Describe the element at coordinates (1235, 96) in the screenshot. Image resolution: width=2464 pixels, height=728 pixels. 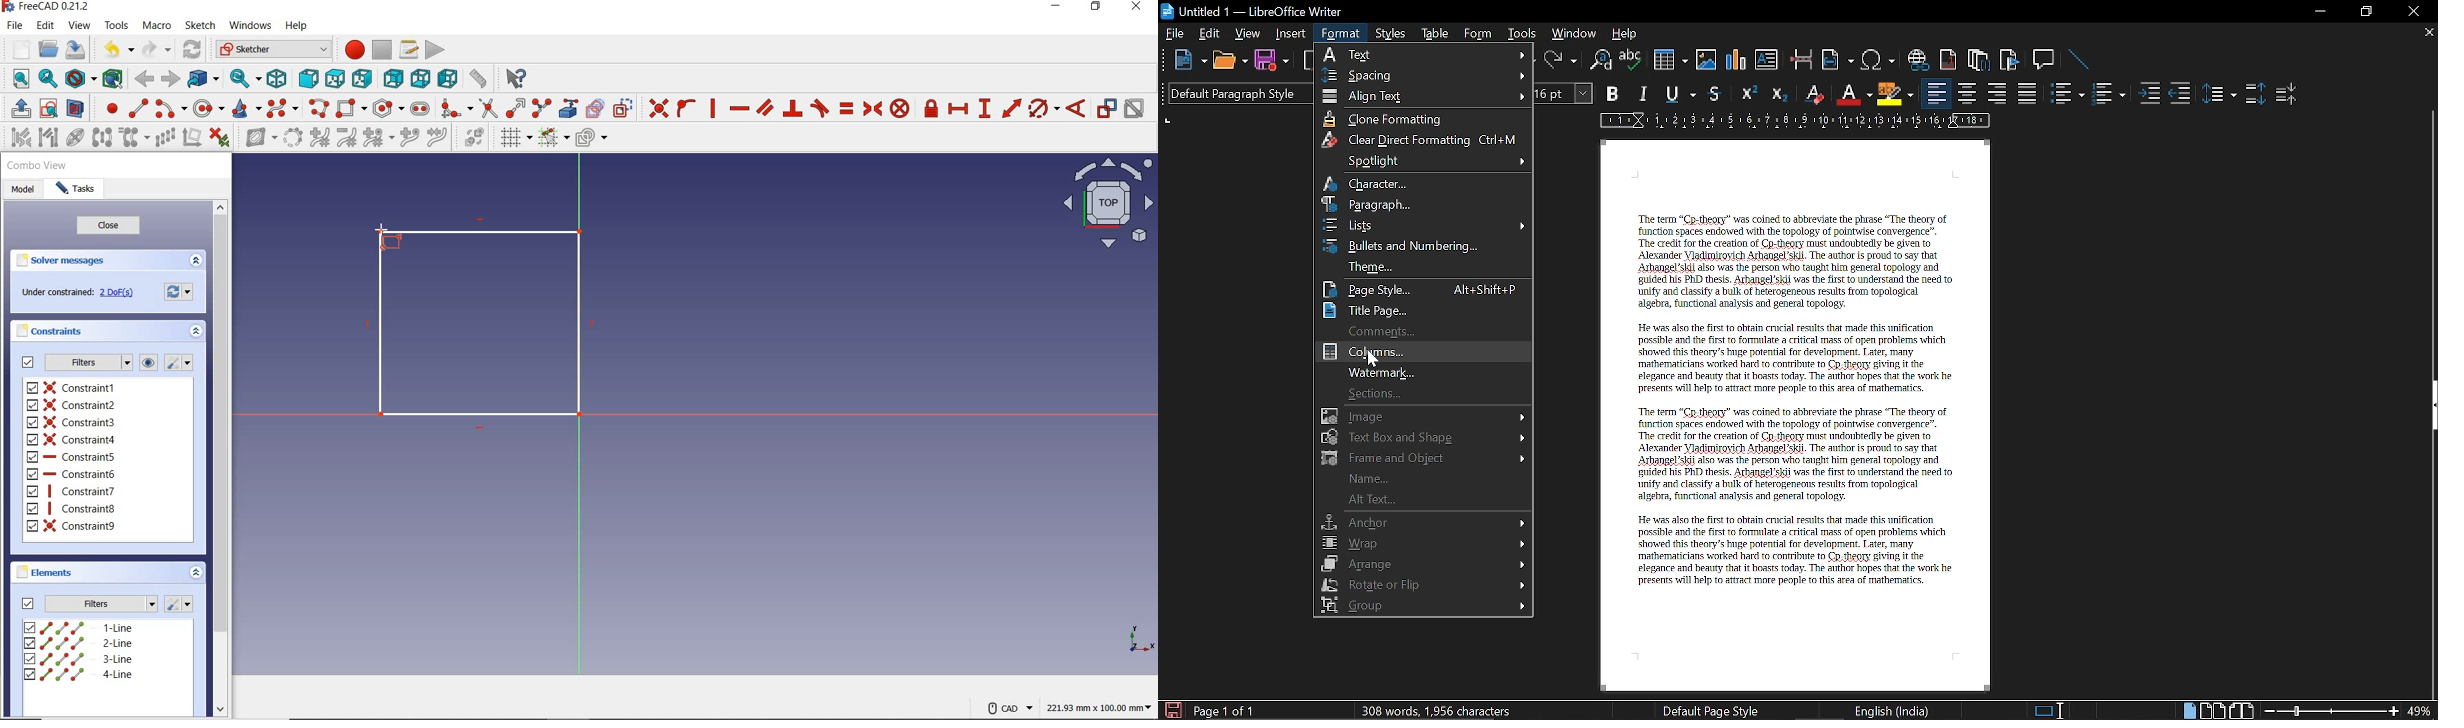
I see `Default: Paragraph style` at that location.